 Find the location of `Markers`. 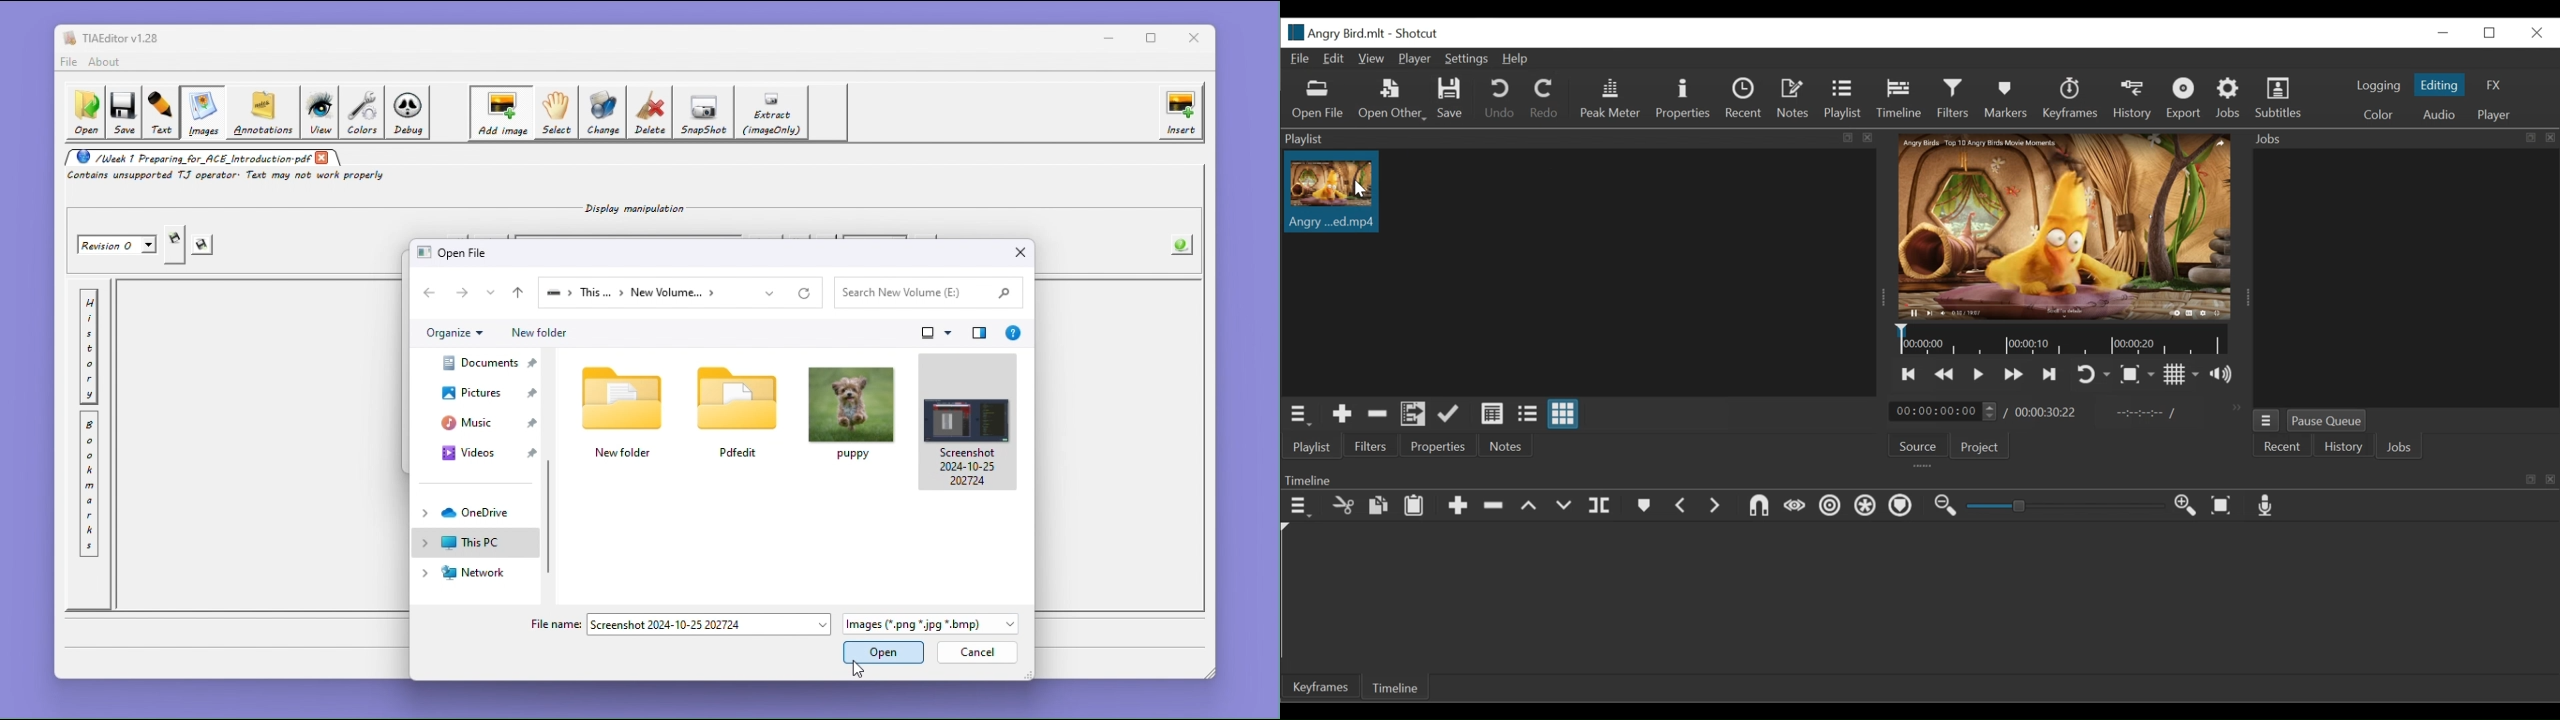

Markers is located at coordinates (1642, 506).